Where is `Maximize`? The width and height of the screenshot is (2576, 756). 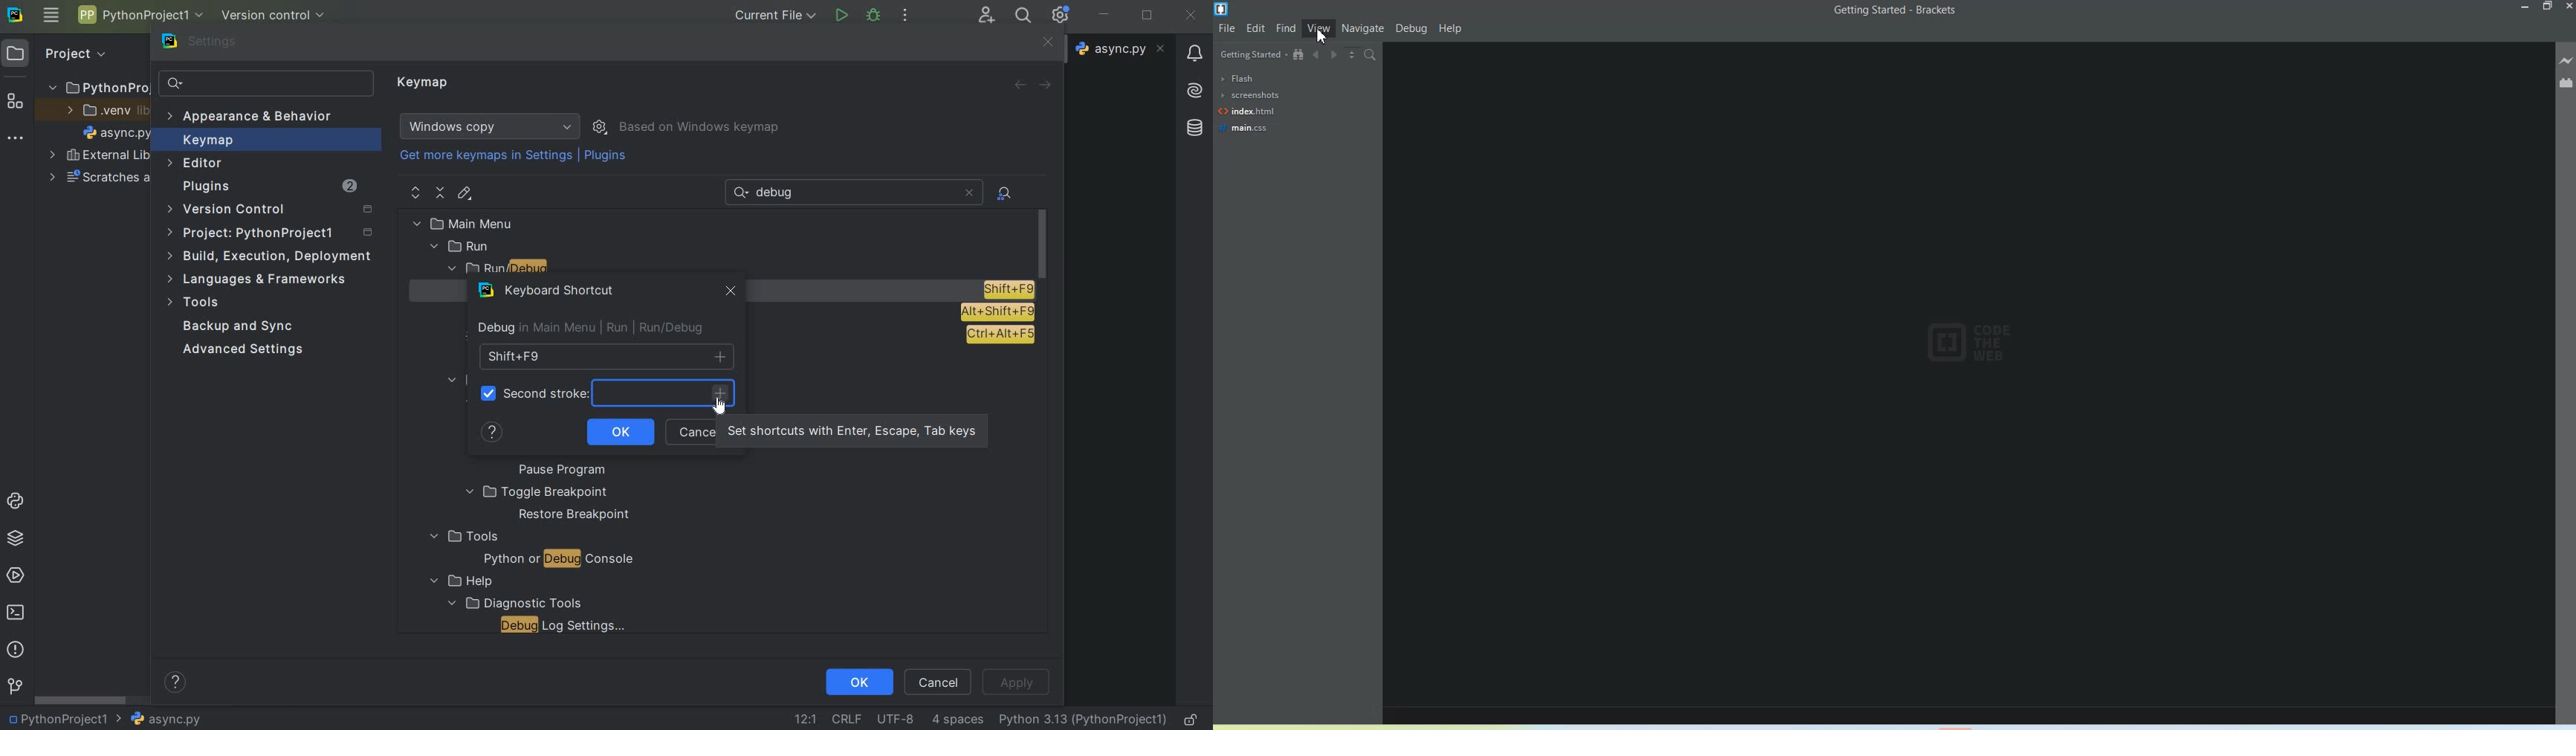 Maximize is located at coordinates (2548, 6).